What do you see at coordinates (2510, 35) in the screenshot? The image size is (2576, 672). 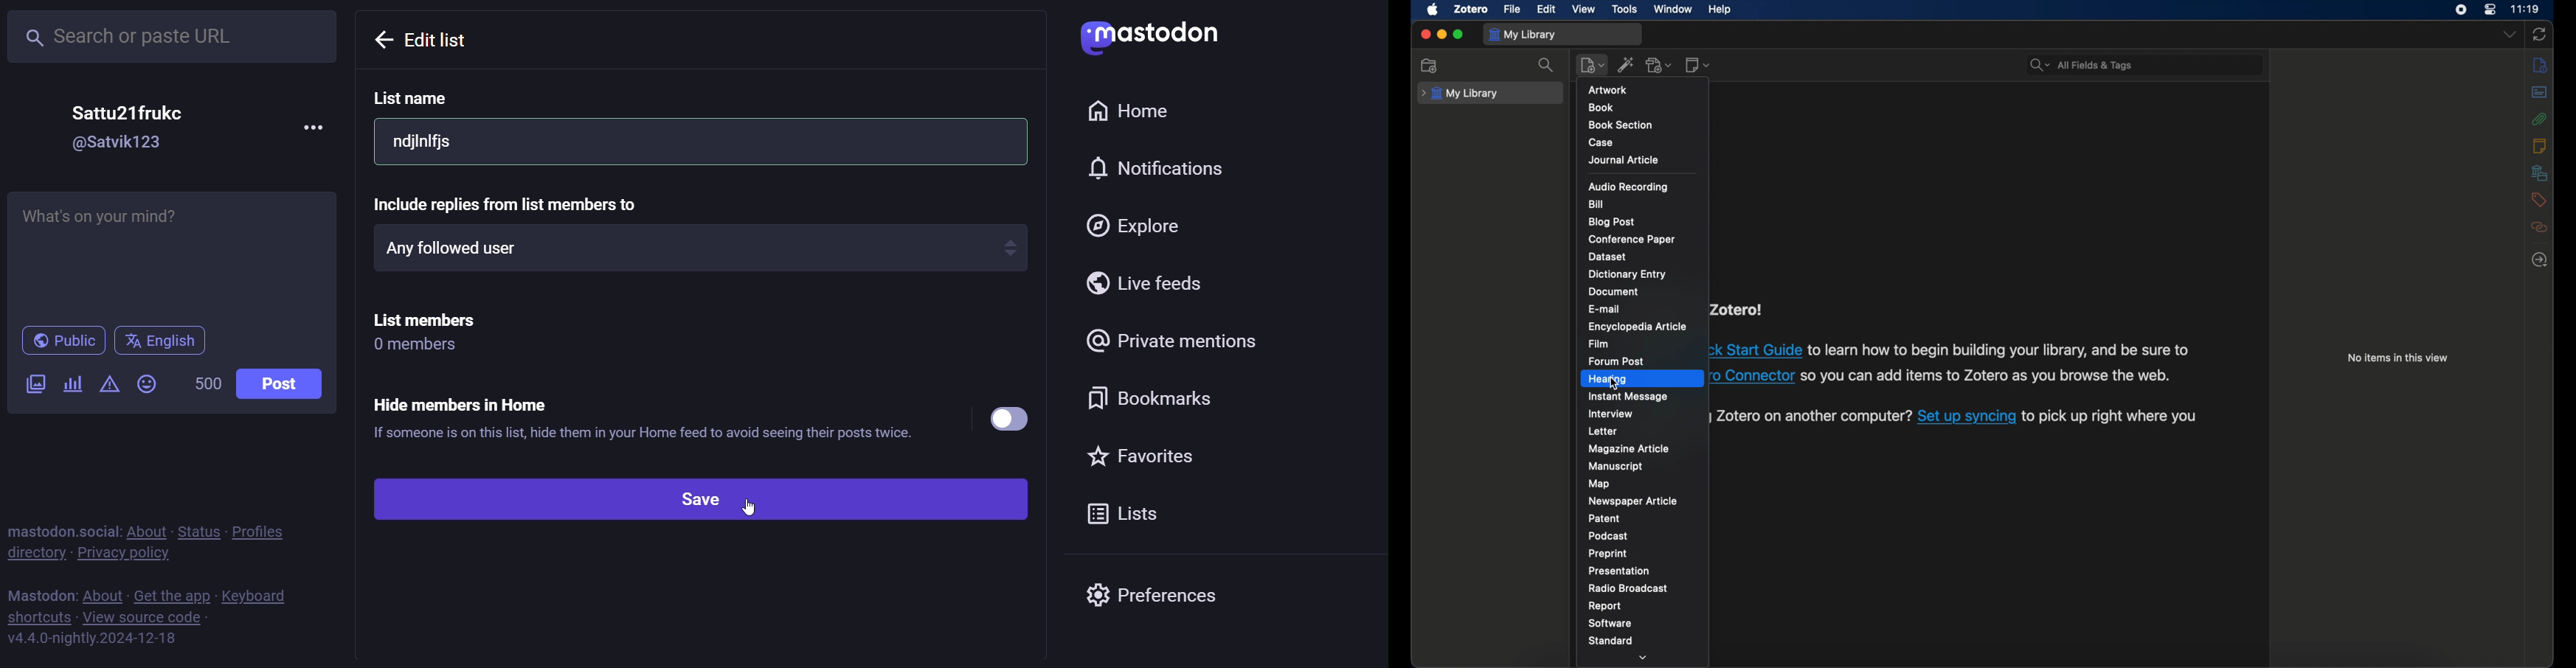 I see `dropdown` at bounding box center [2510, 35].